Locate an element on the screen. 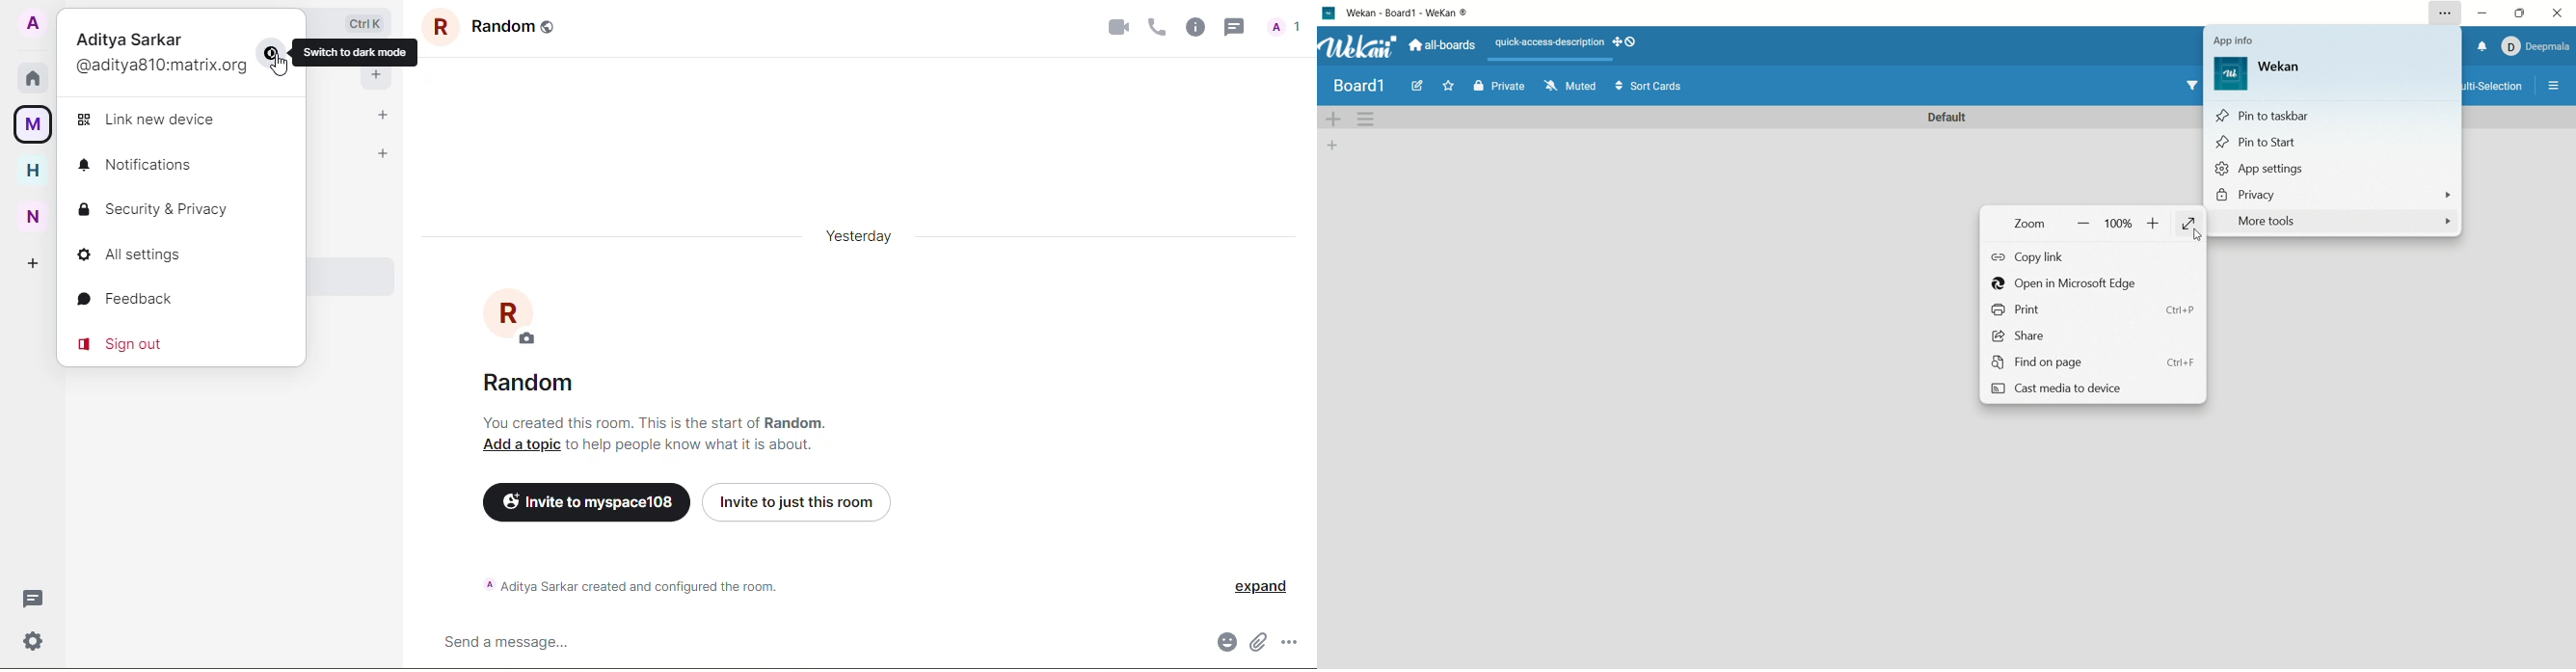  copy link is located at coordinates (2032, 255).